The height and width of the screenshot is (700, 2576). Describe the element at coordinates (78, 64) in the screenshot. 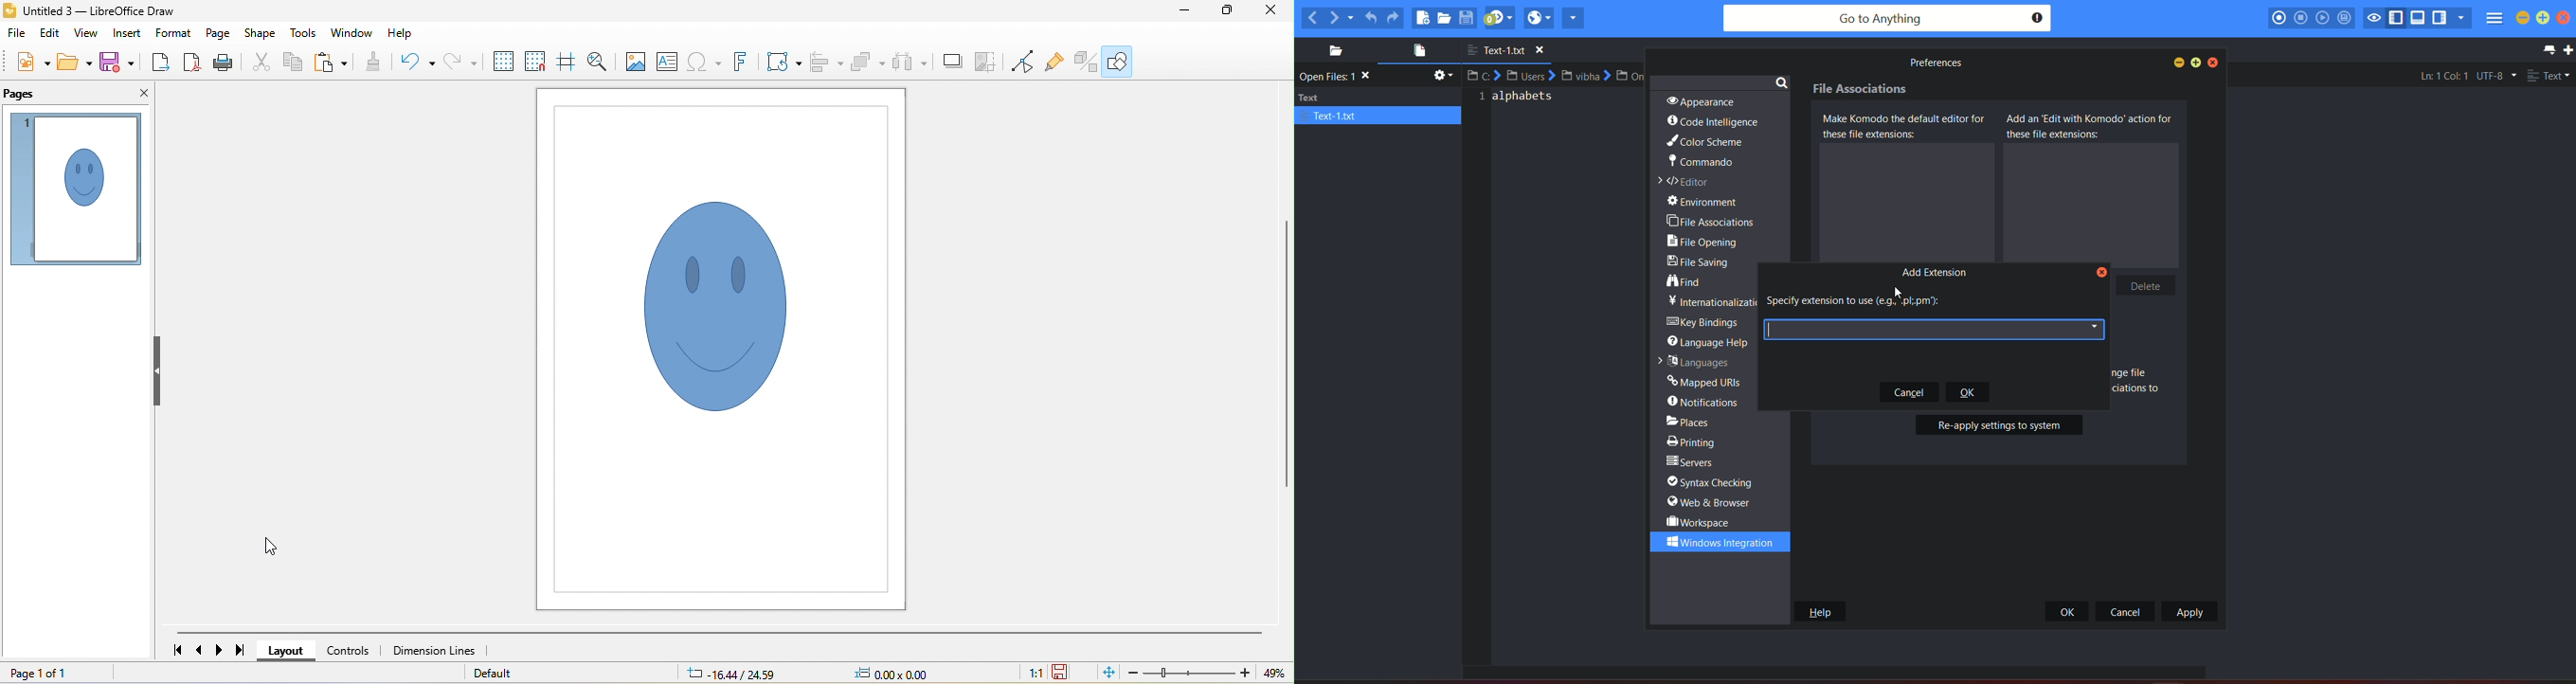

I see `open` at that location.